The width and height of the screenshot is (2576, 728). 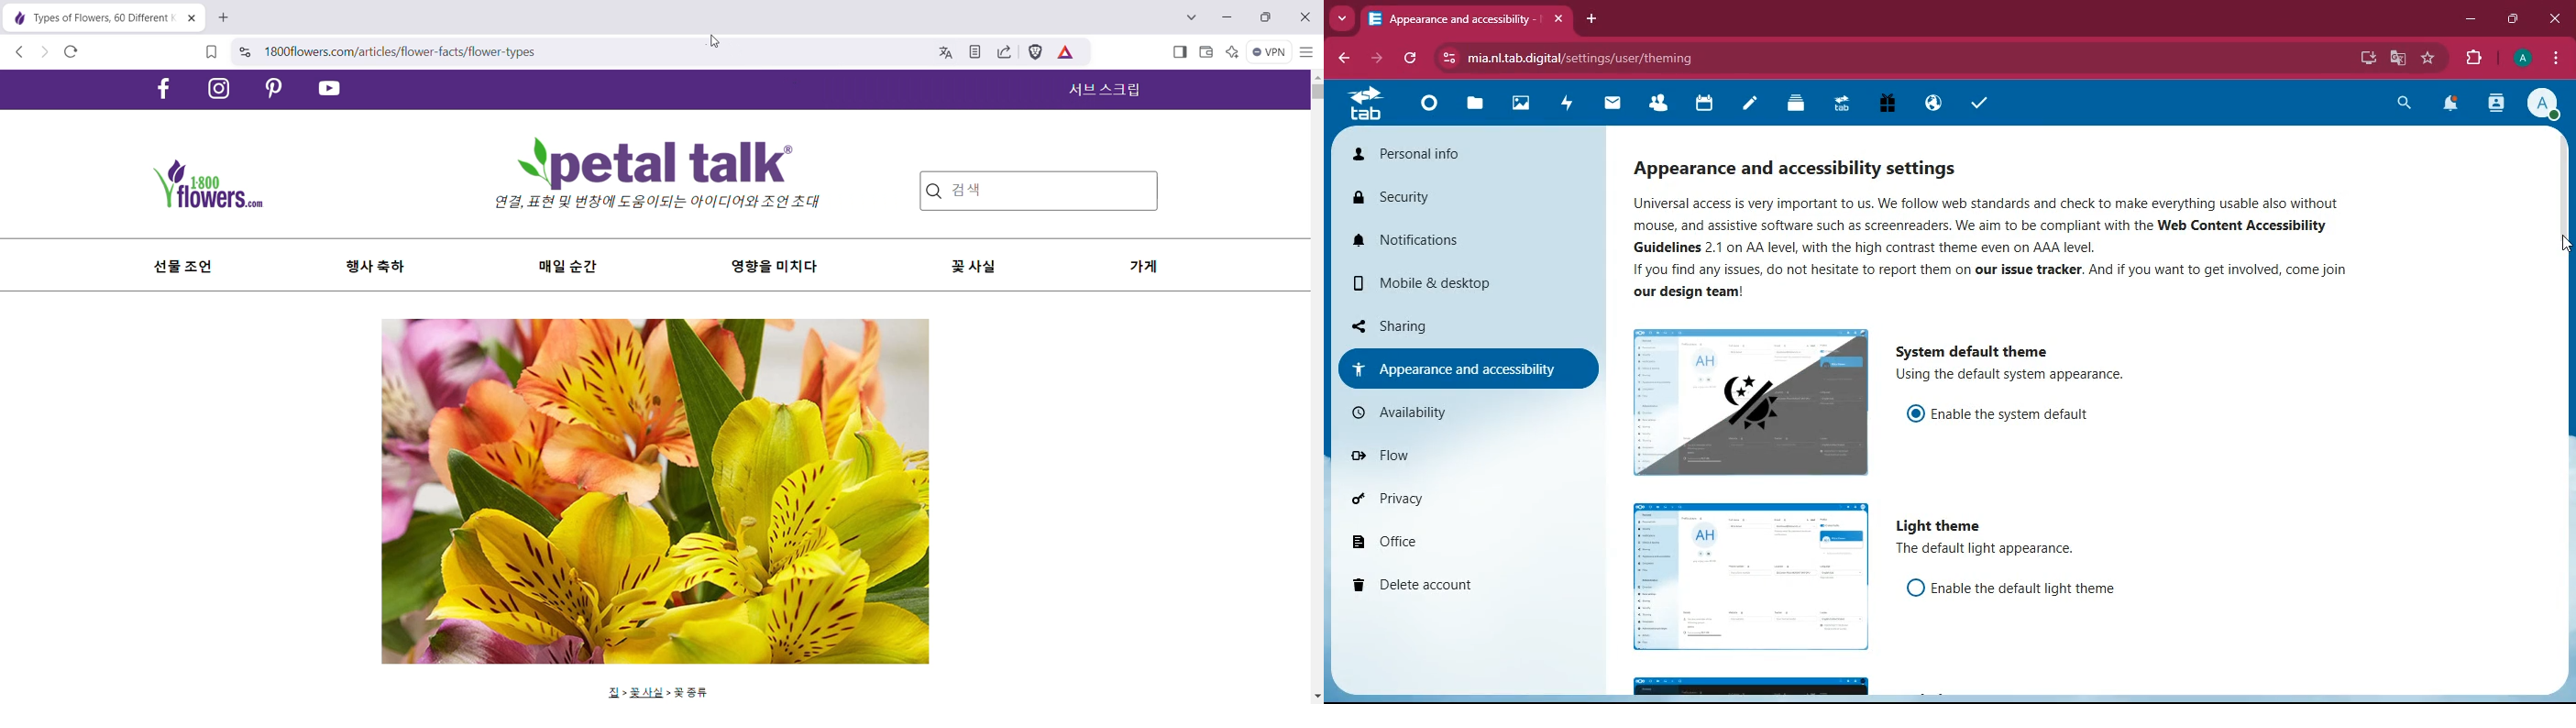 What do you see at coordinates (1339, 60) in the screenshot?
I see `back` at bounding box center [1339, 60].